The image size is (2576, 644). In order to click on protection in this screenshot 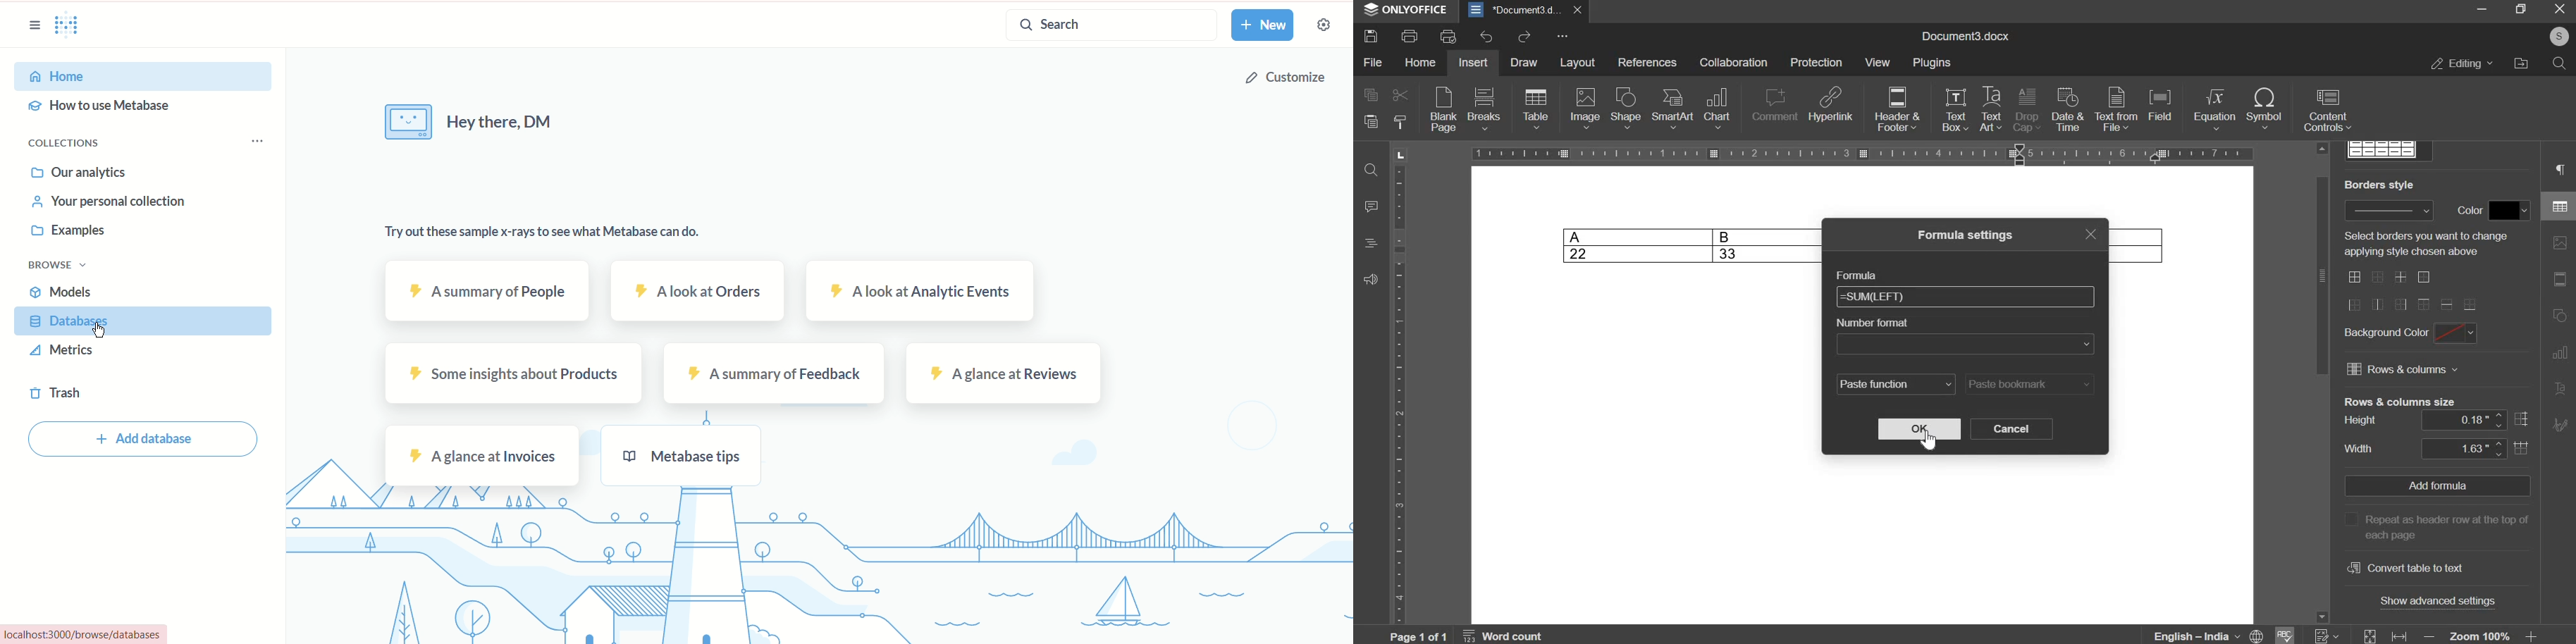, I will do `click(1817, 63)`.